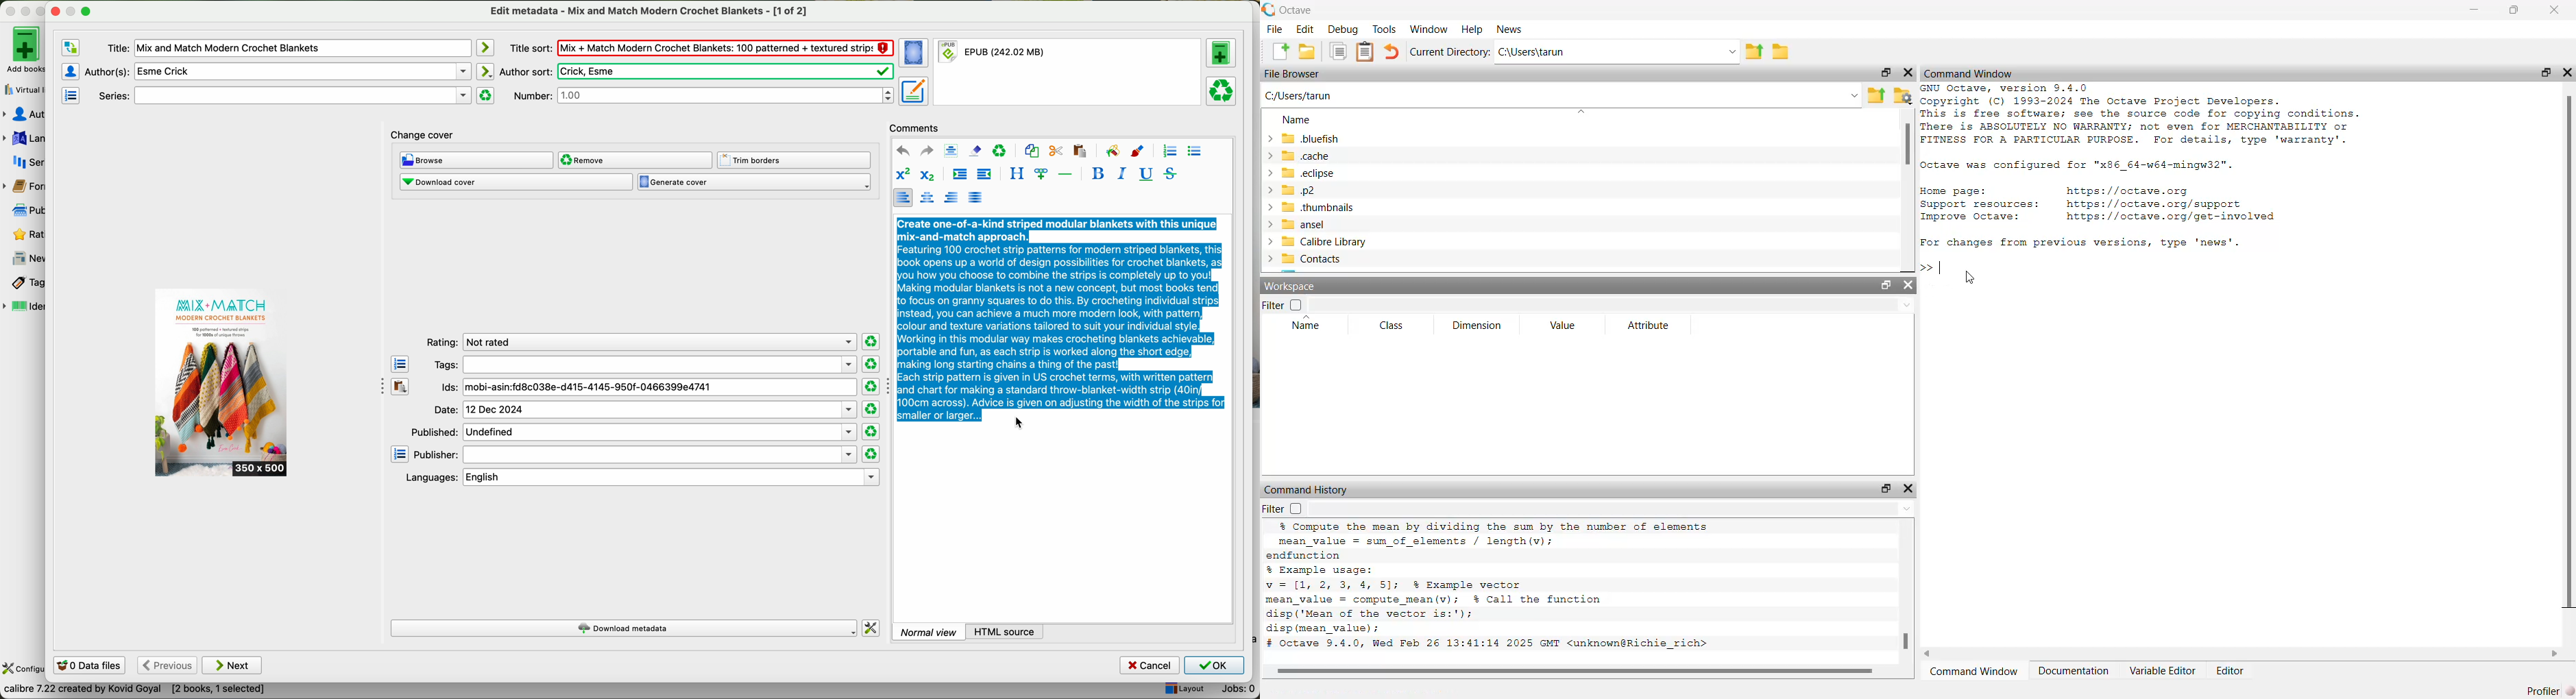 This screenshot has height=700, width=2576. I want to click on cursor, so click(1021, 423).